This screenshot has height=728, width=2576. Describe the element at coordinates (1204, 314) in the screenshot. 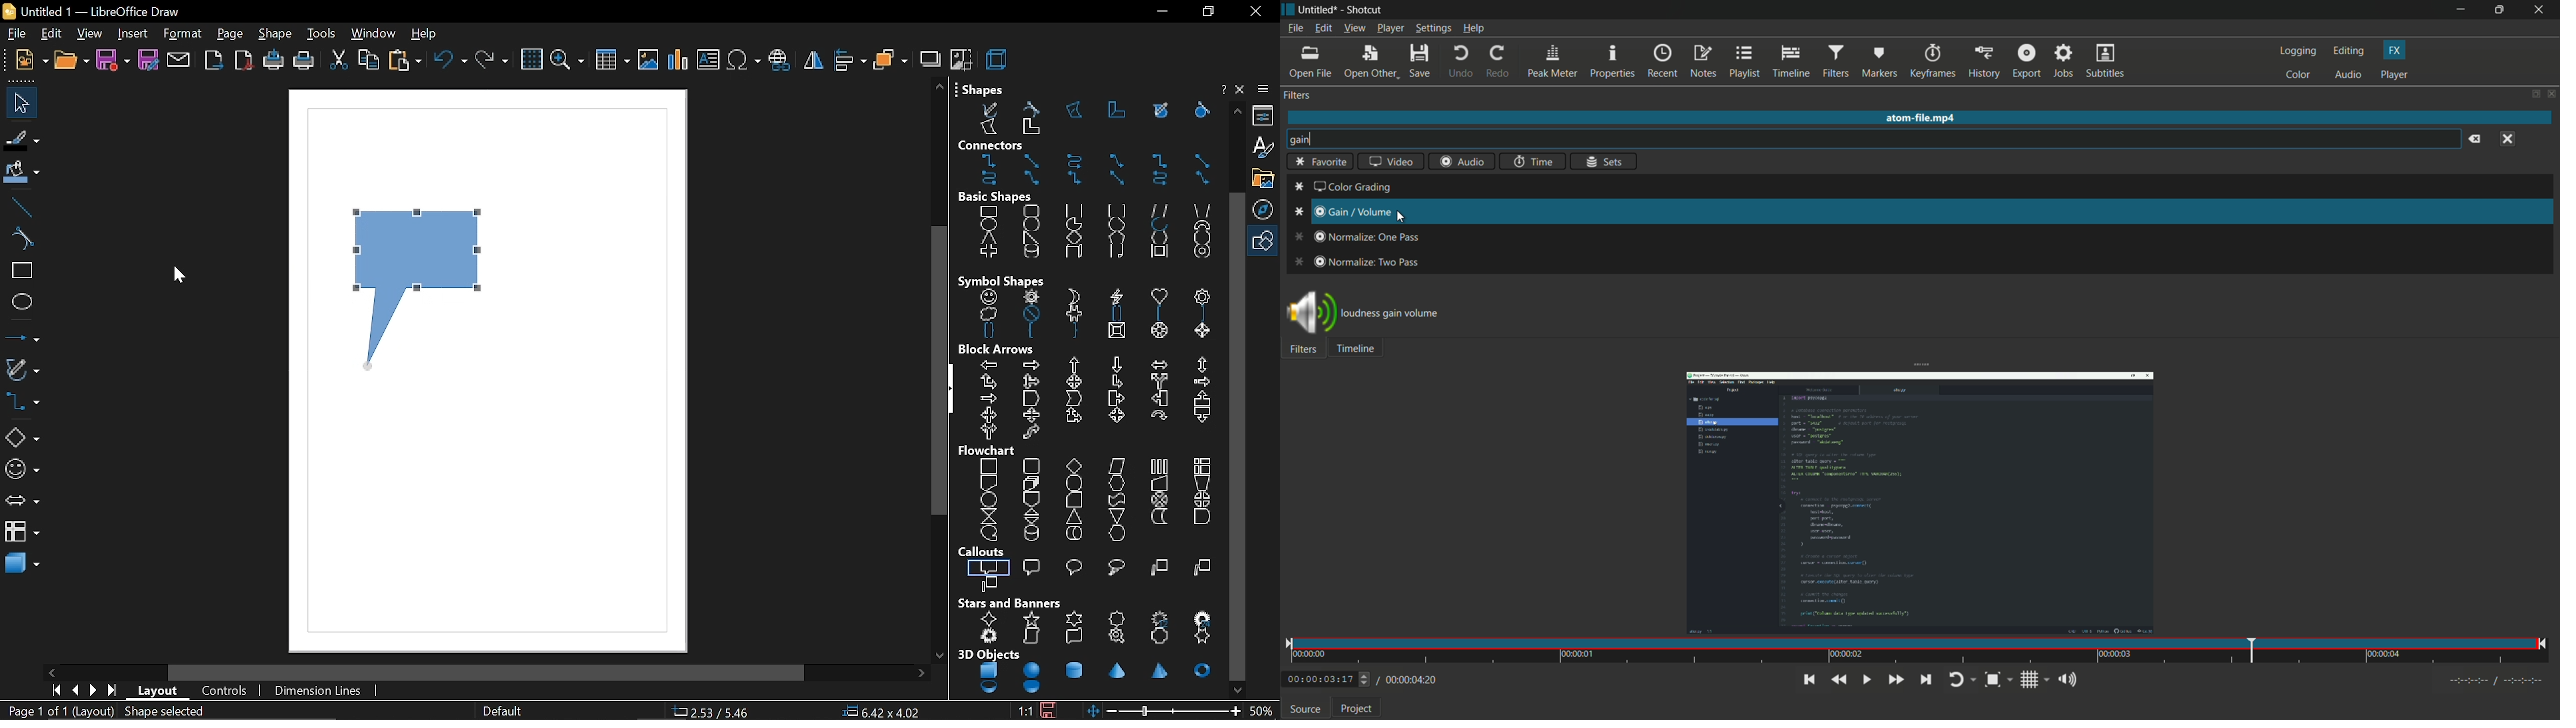

I see `right bracket` at that location.